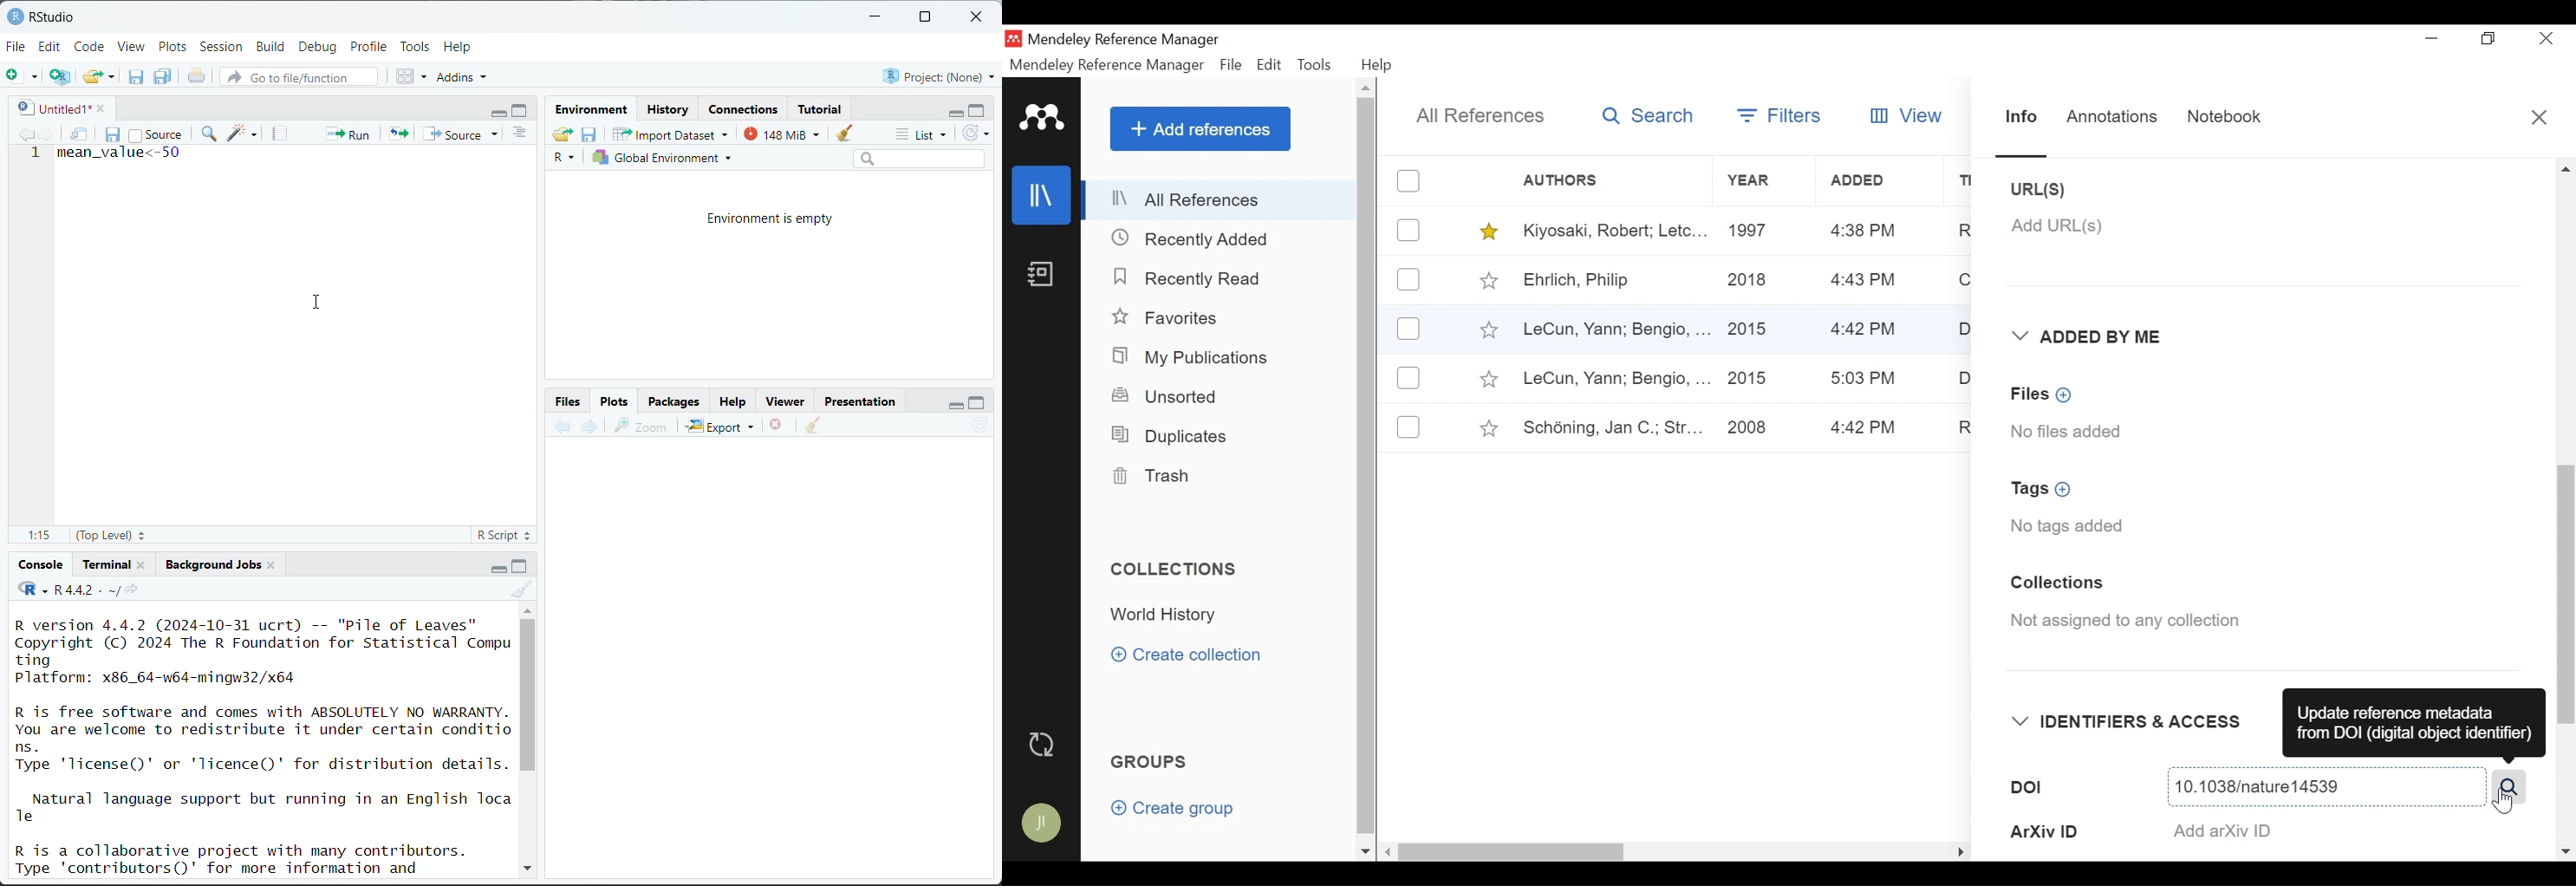 This screenshot has height=896, width=2576. I want to click on Console, so click(42, 564).